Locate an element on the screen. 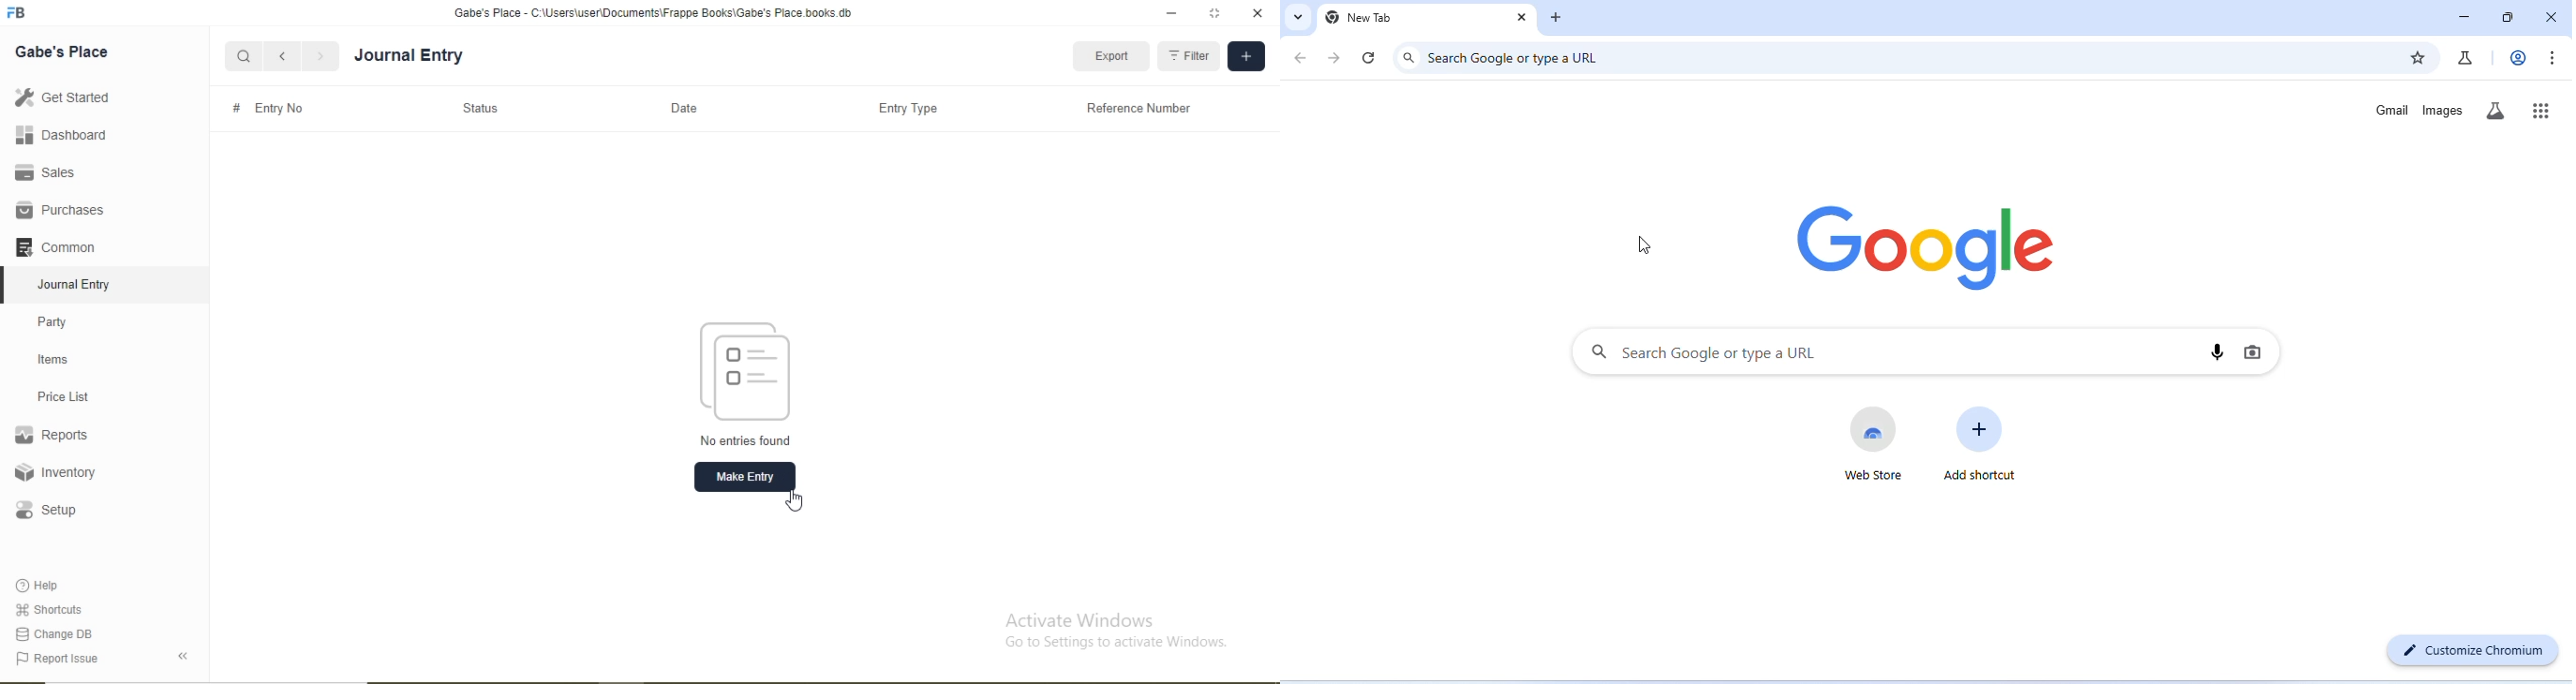 This screenshot has height=700, width=2576. web store is located at coordinates (1880, 443).